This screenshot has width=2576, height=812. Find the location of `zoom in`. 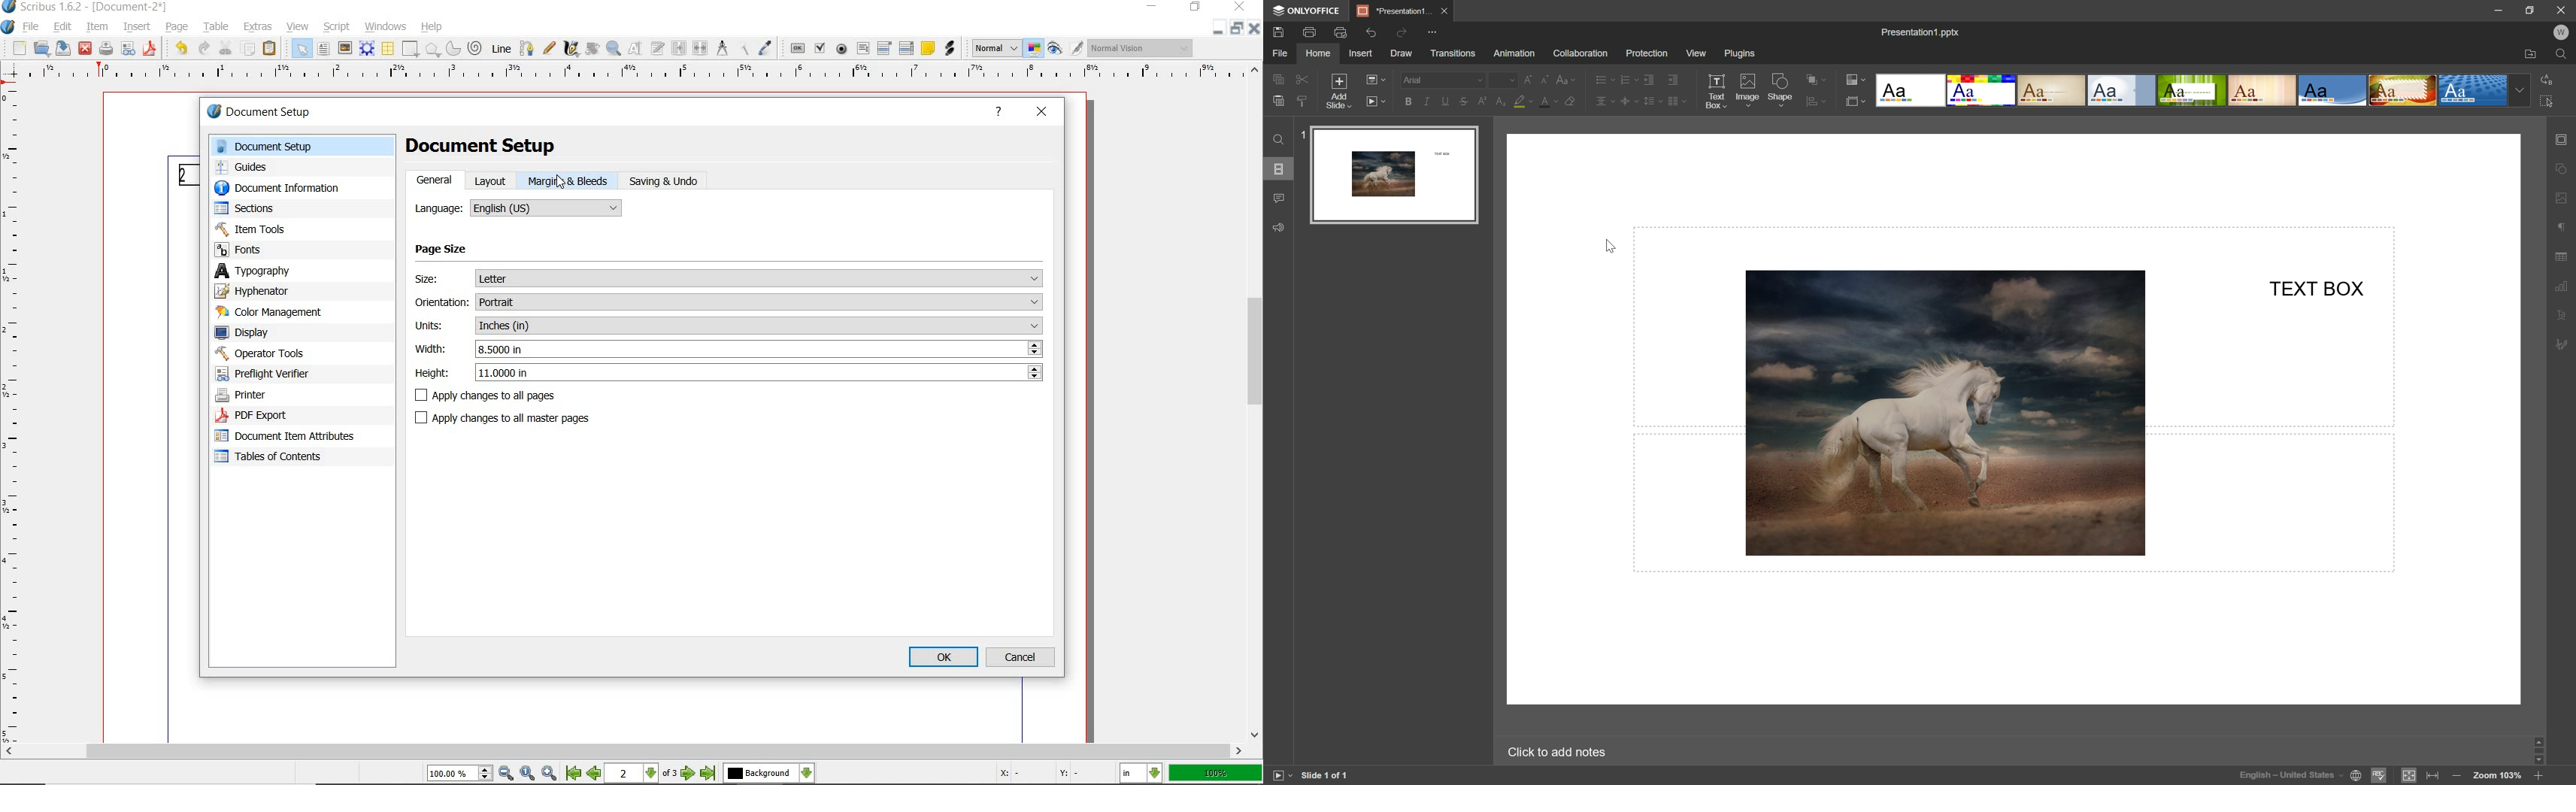

zoom in is located at coordinates (2540, 777).